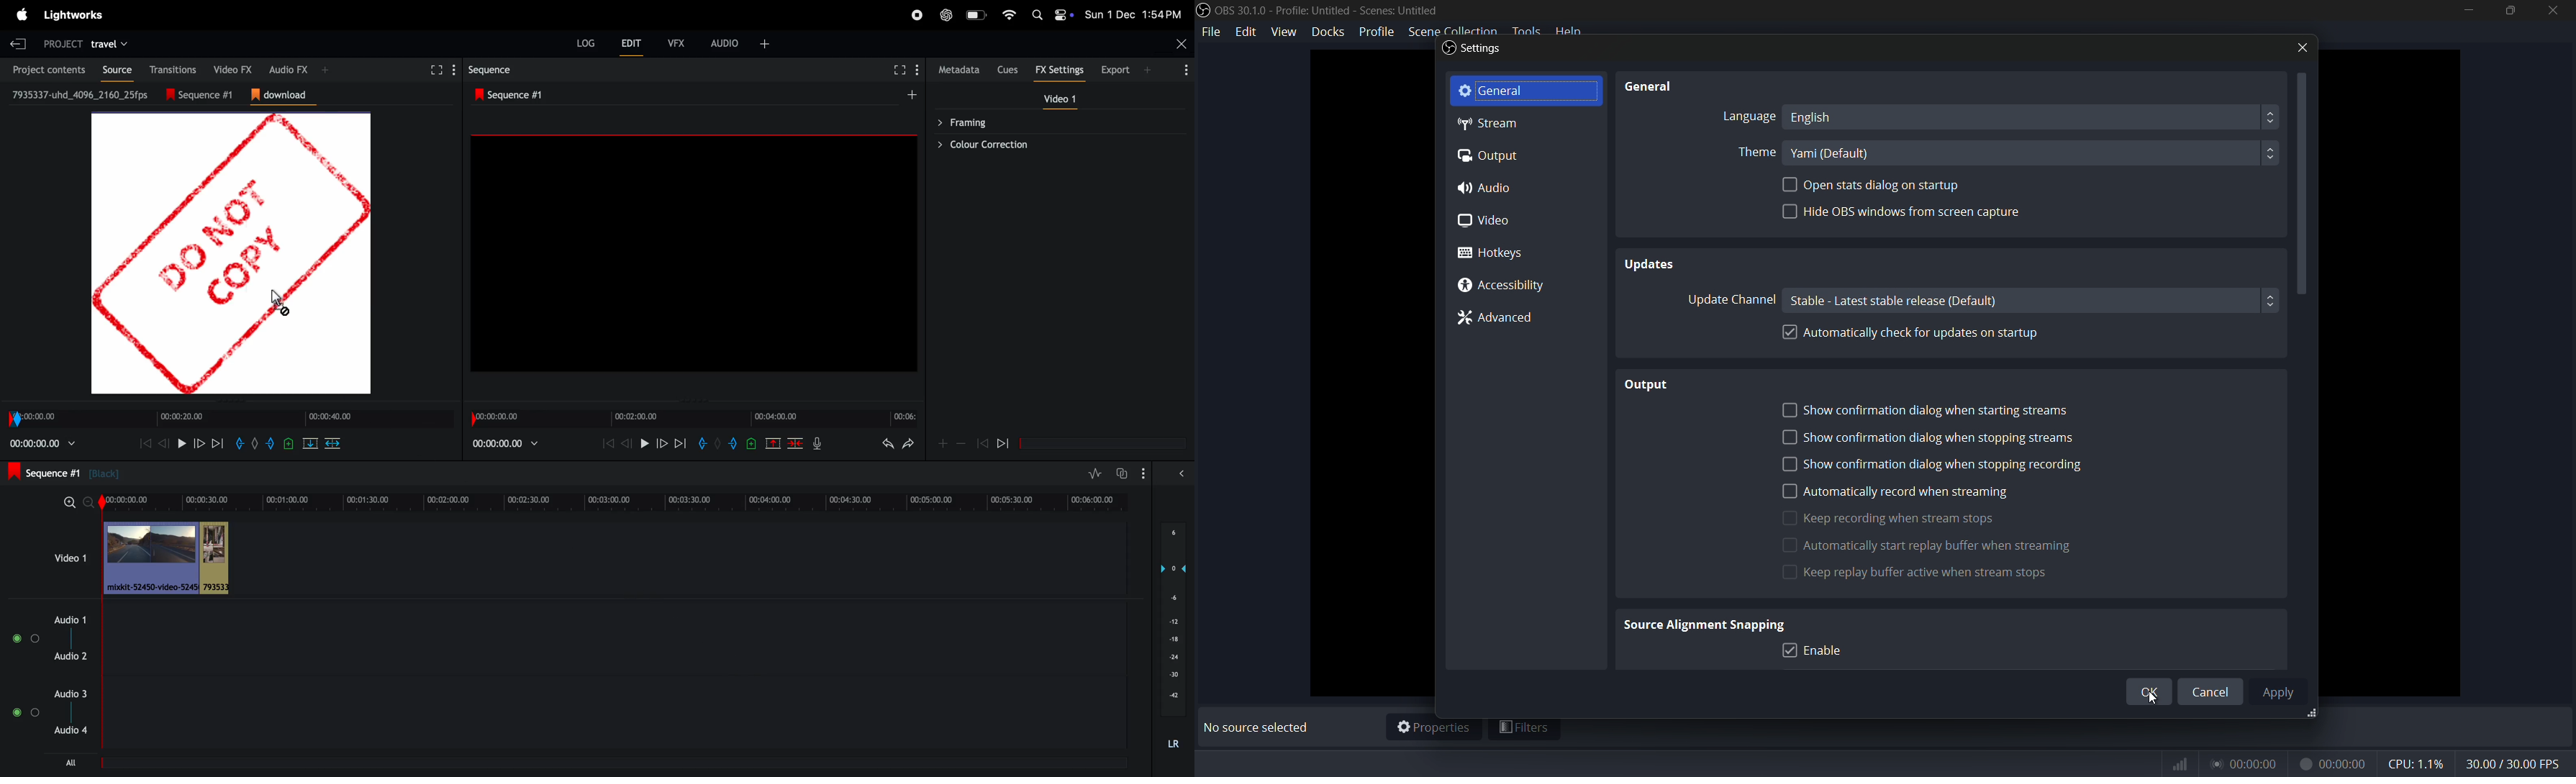 The width and height of the screenshot is (2576, 784). I want to click on Filters, so click(1526, 727).